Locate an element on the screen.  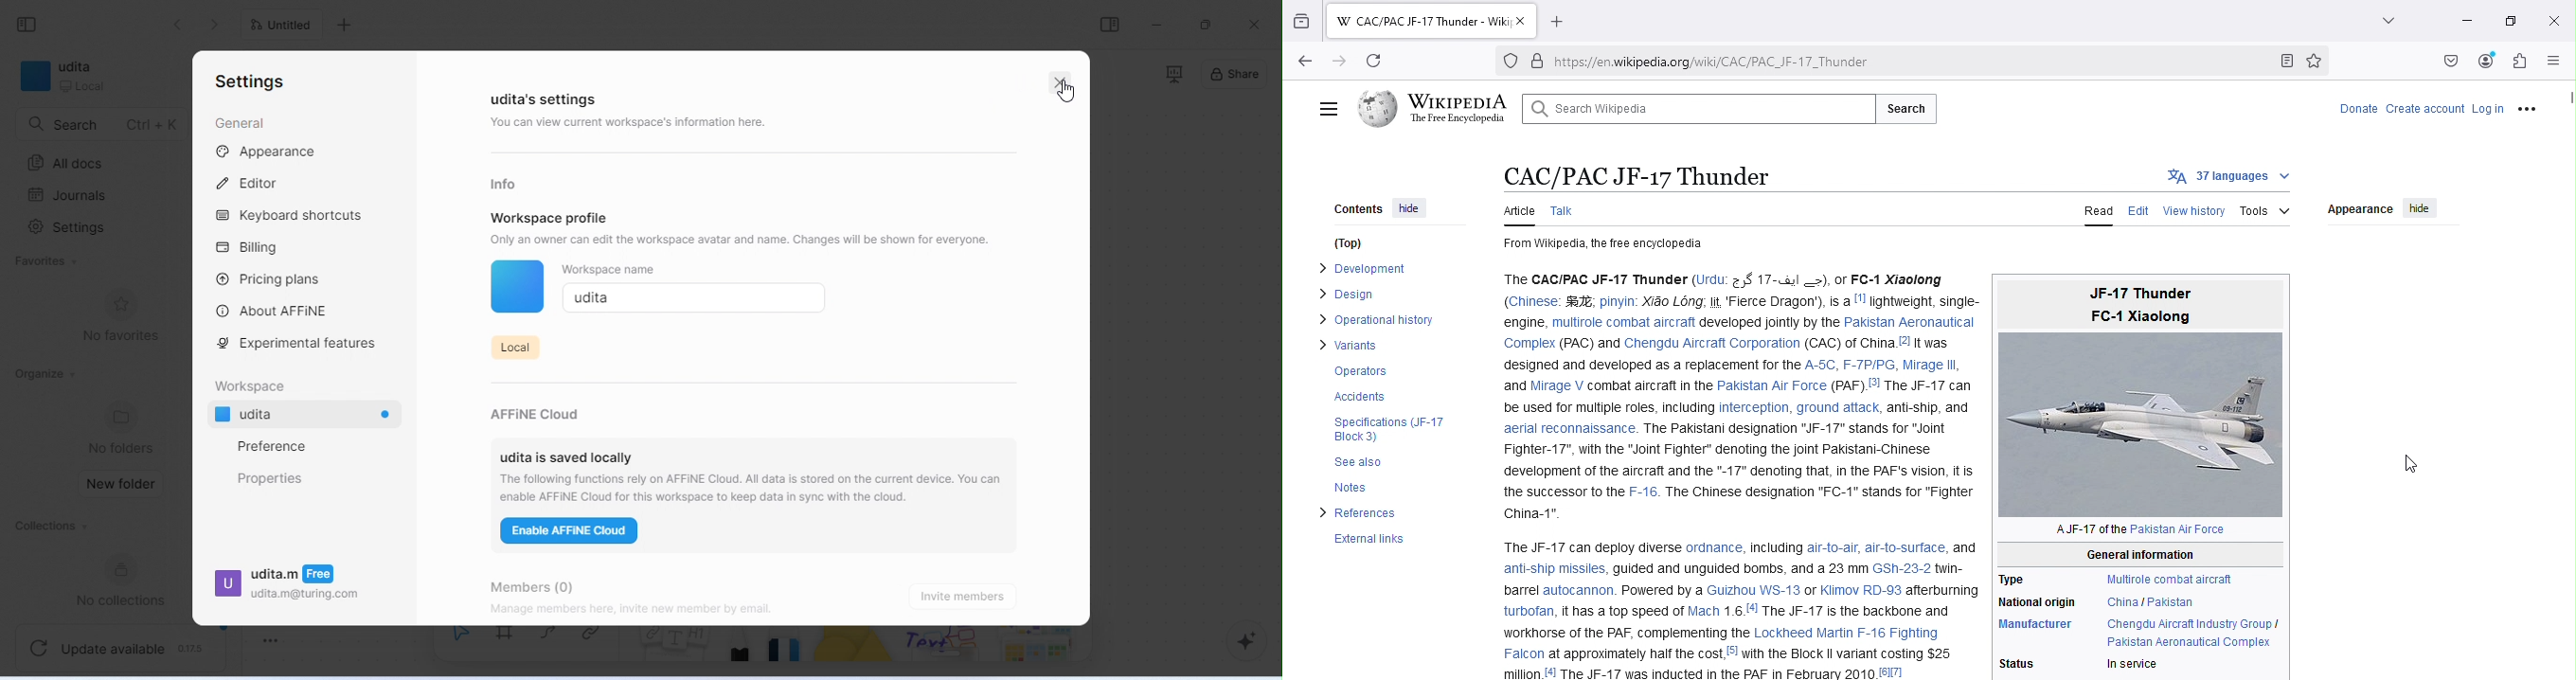
Go forward one page is located at coordinates (1339, 60).